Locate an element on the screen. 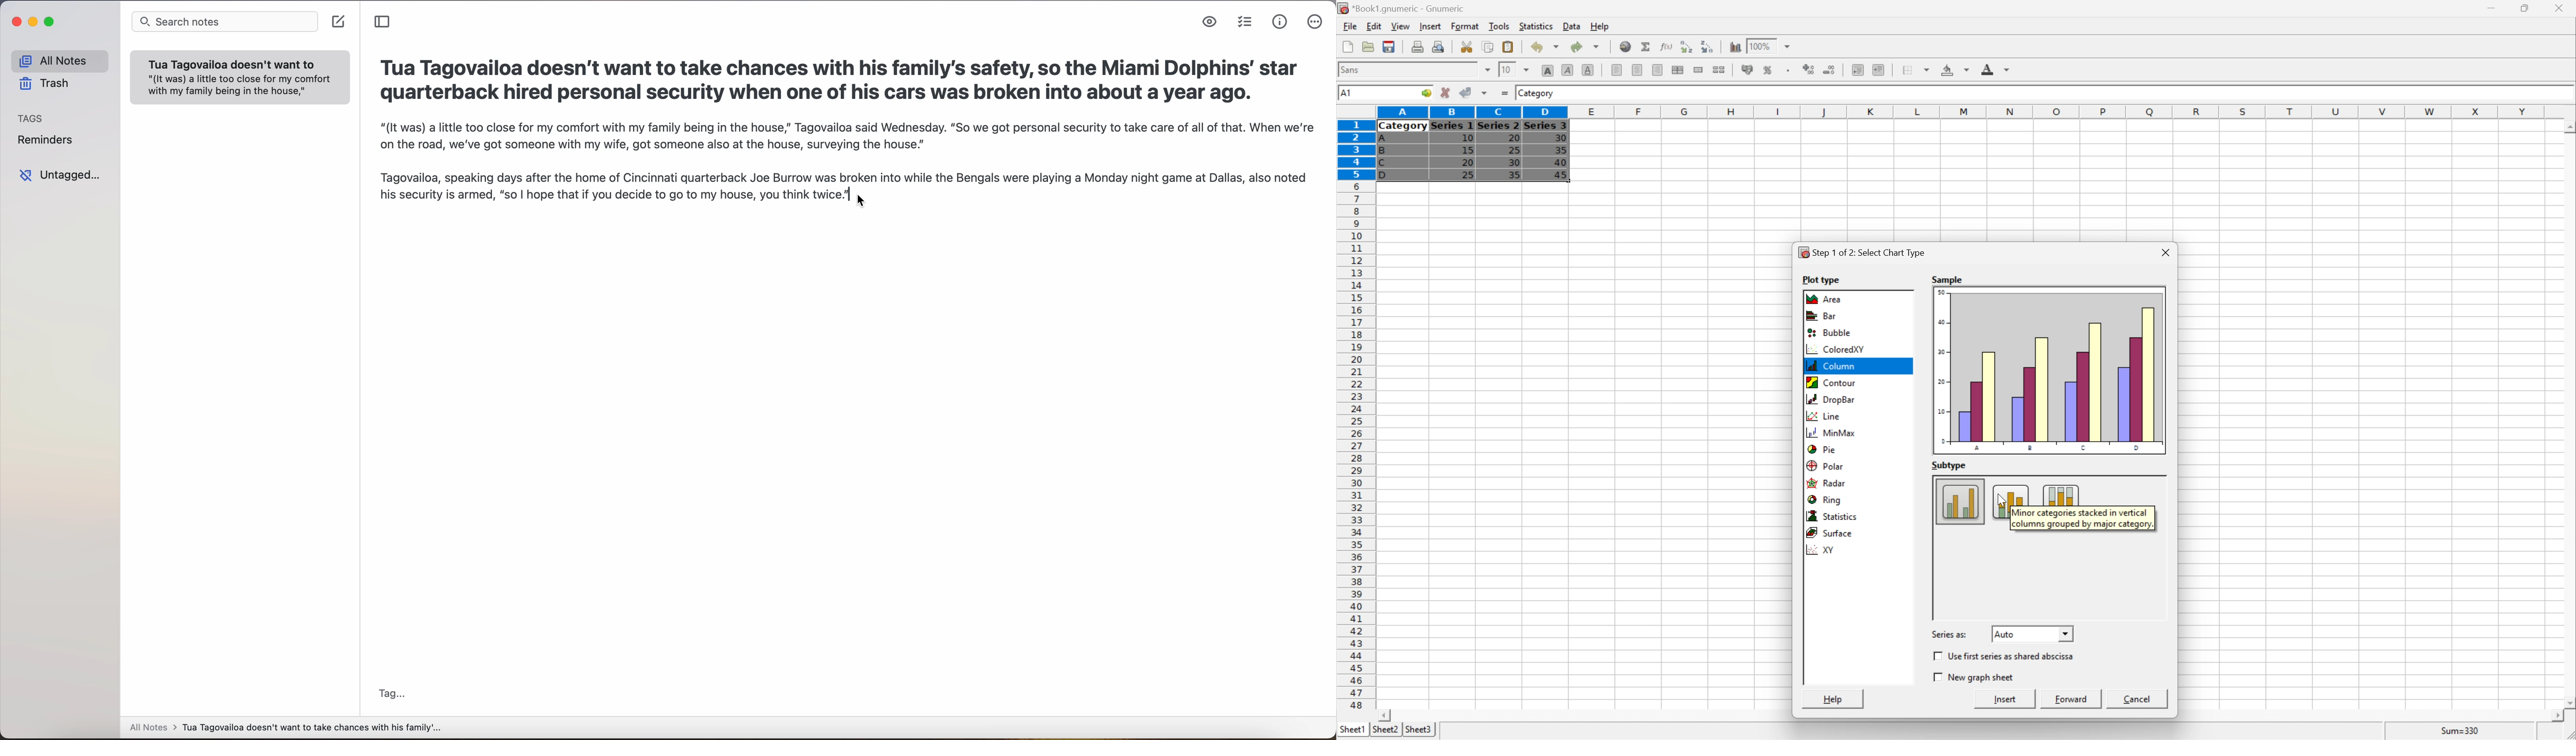 Image resolution: width=2576 pixels, height=756 pixels. 25 is located at coordinates (1467, 175).